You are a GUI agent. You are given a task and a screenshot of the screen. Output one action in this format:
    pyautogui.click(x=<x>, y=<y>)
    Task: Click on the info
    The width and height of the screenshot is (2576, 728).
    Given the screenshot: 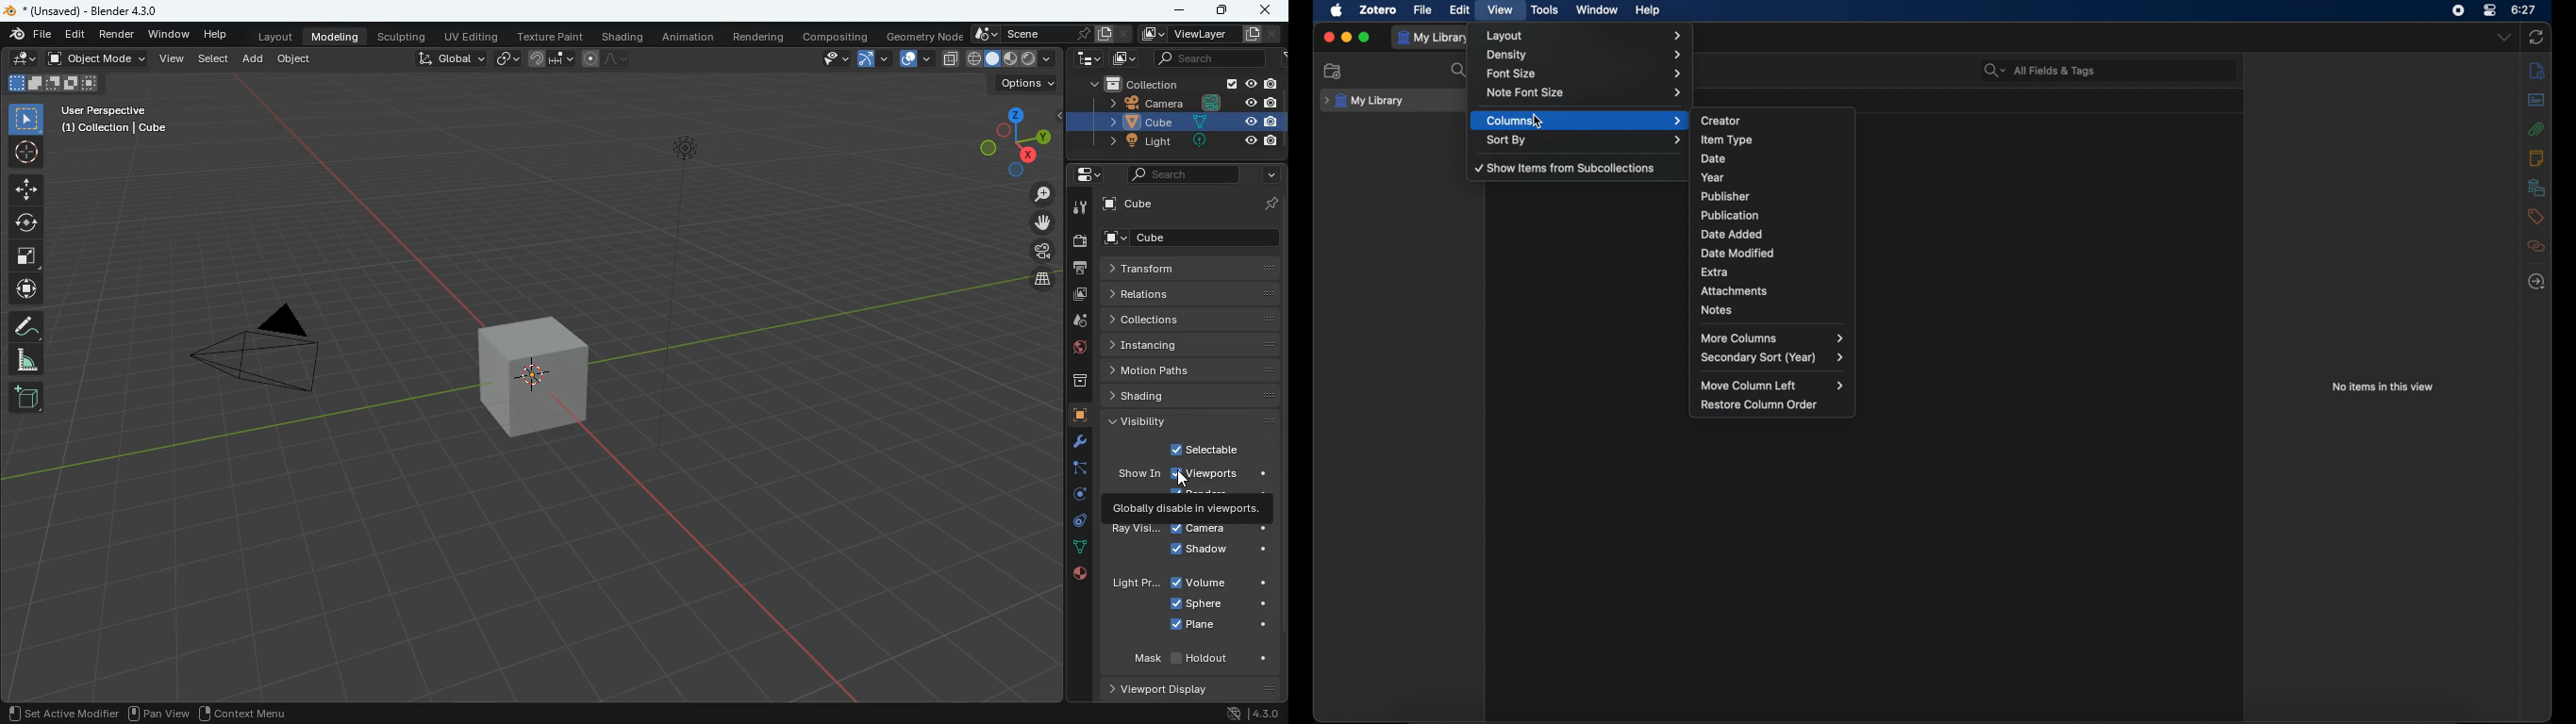 What is the action you would take?
    pyautogui.click(x=2537, y=158)
    